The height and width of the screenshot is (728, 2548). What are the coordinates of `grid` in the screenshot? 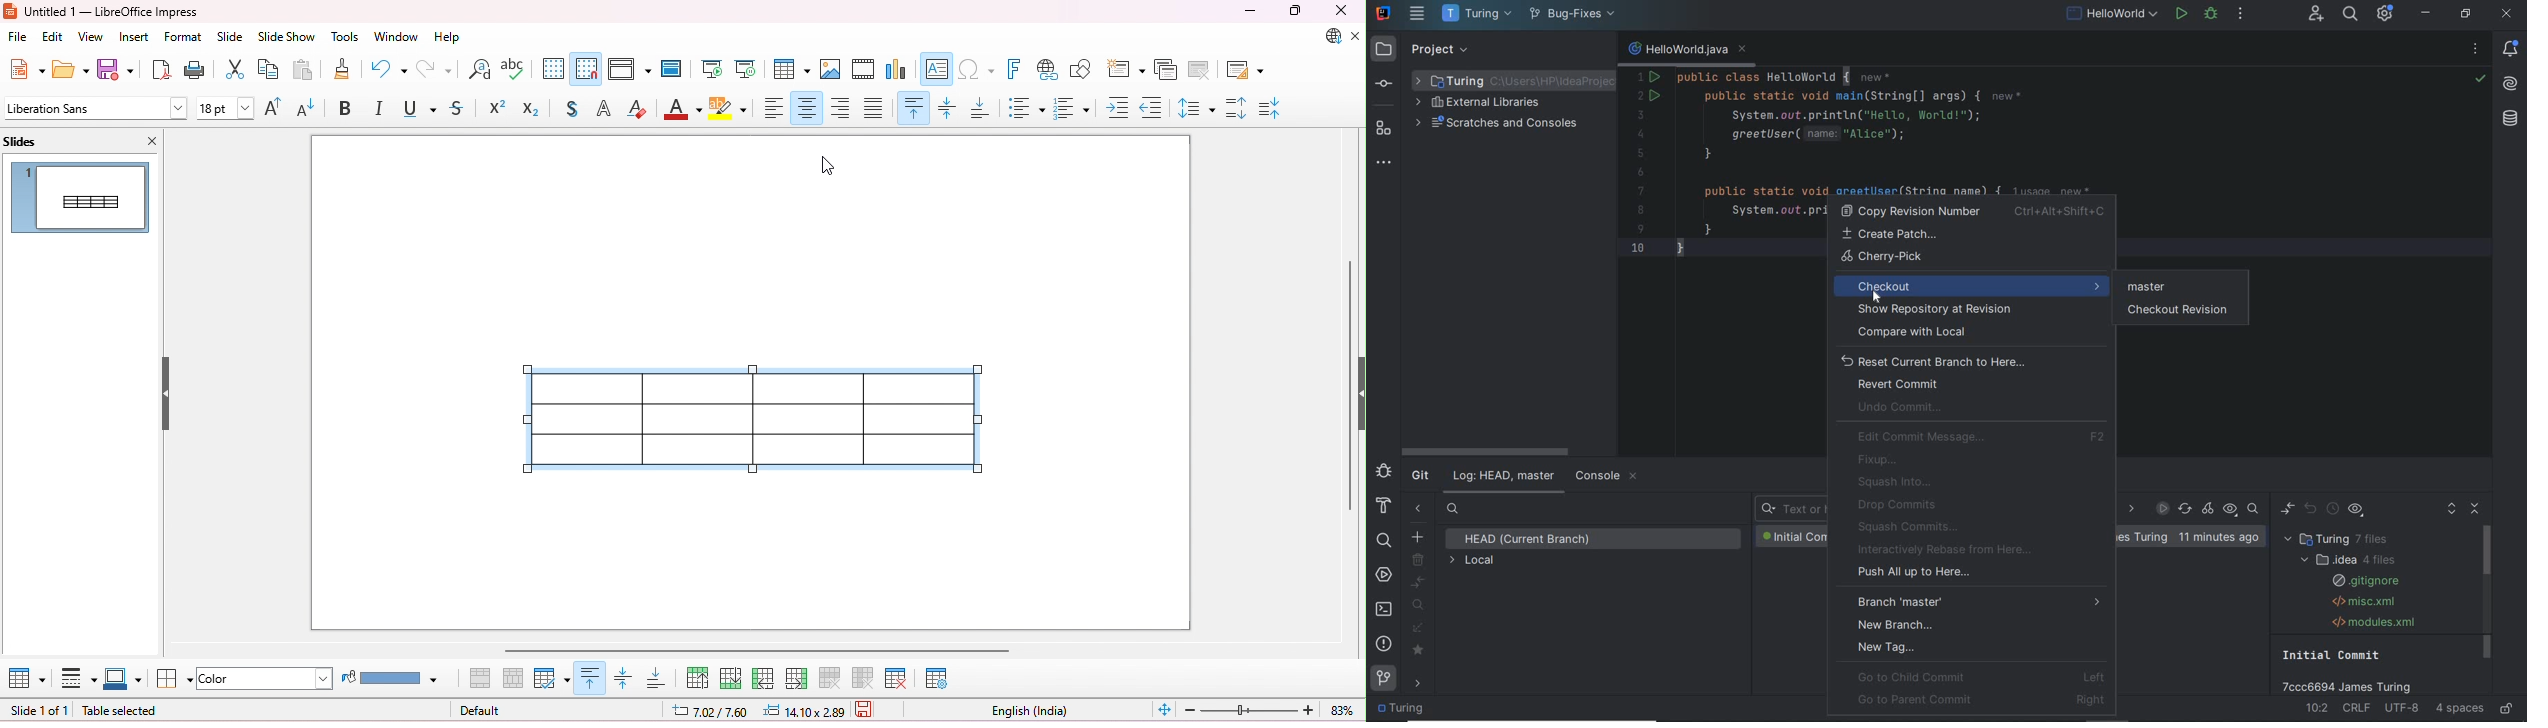 It's located at (552, 67).